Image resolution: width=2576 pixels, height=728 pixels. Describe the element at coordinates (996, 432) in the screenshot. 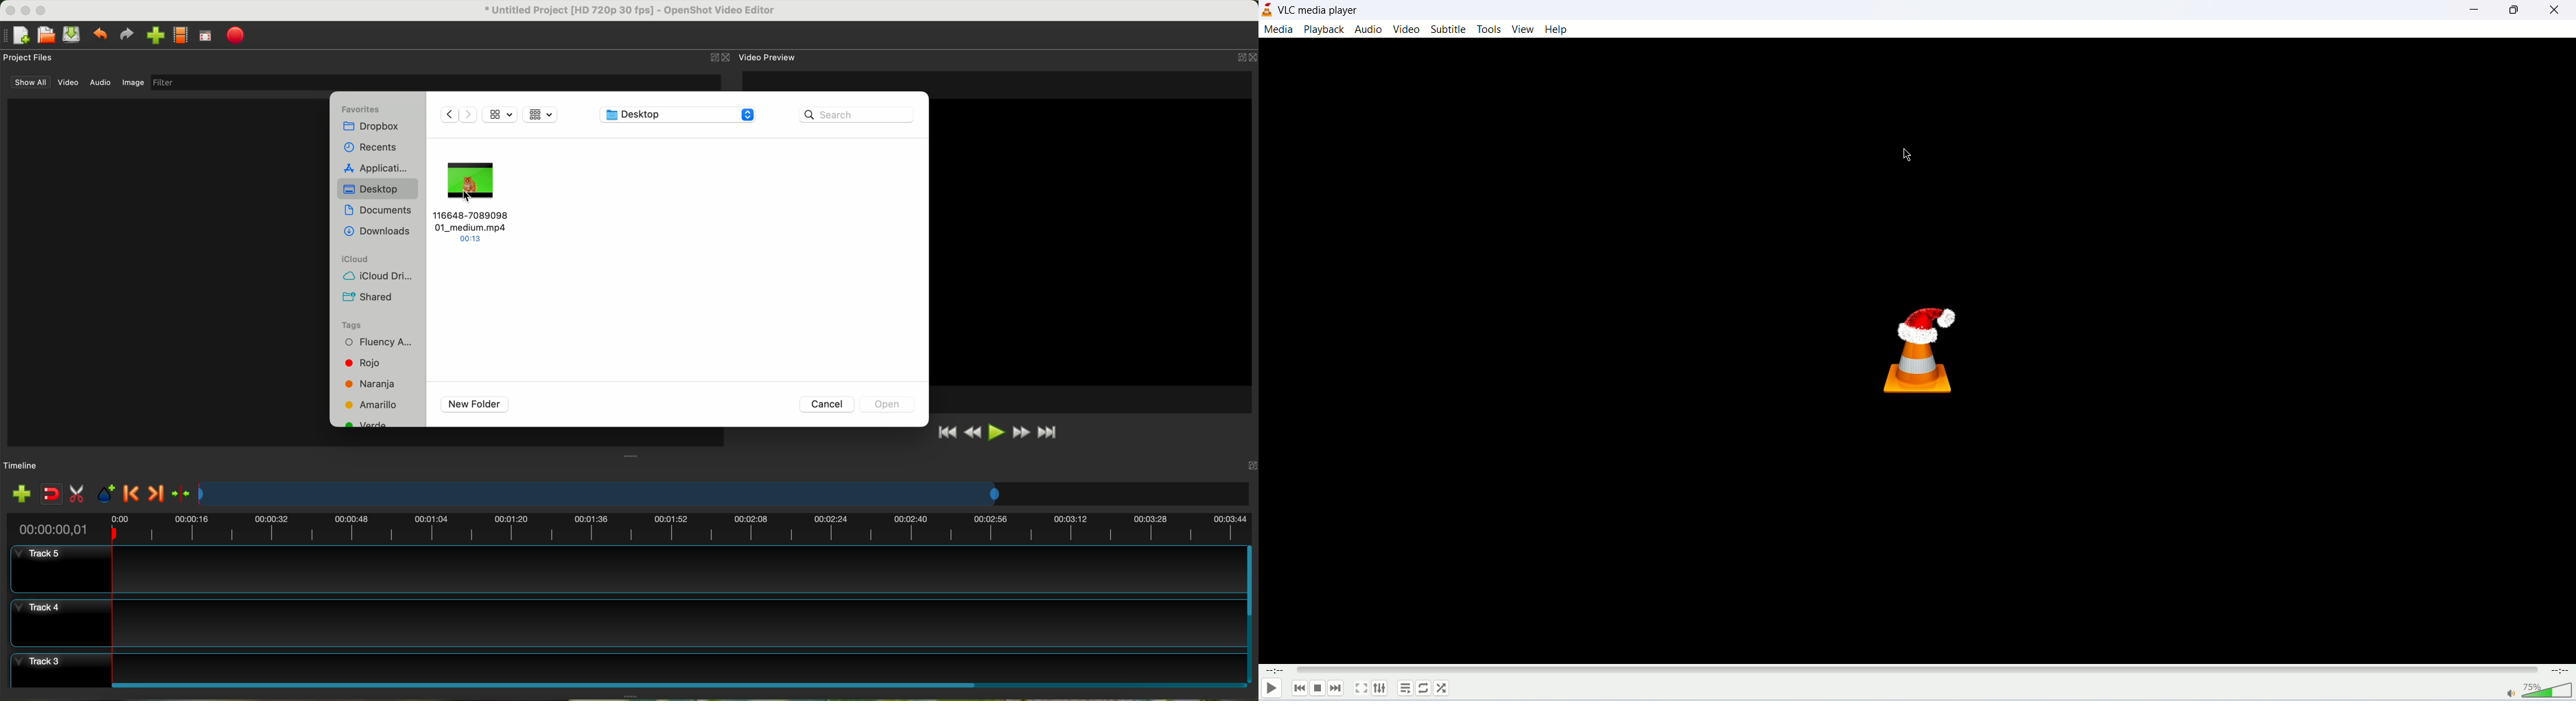

I see `play` at that location.